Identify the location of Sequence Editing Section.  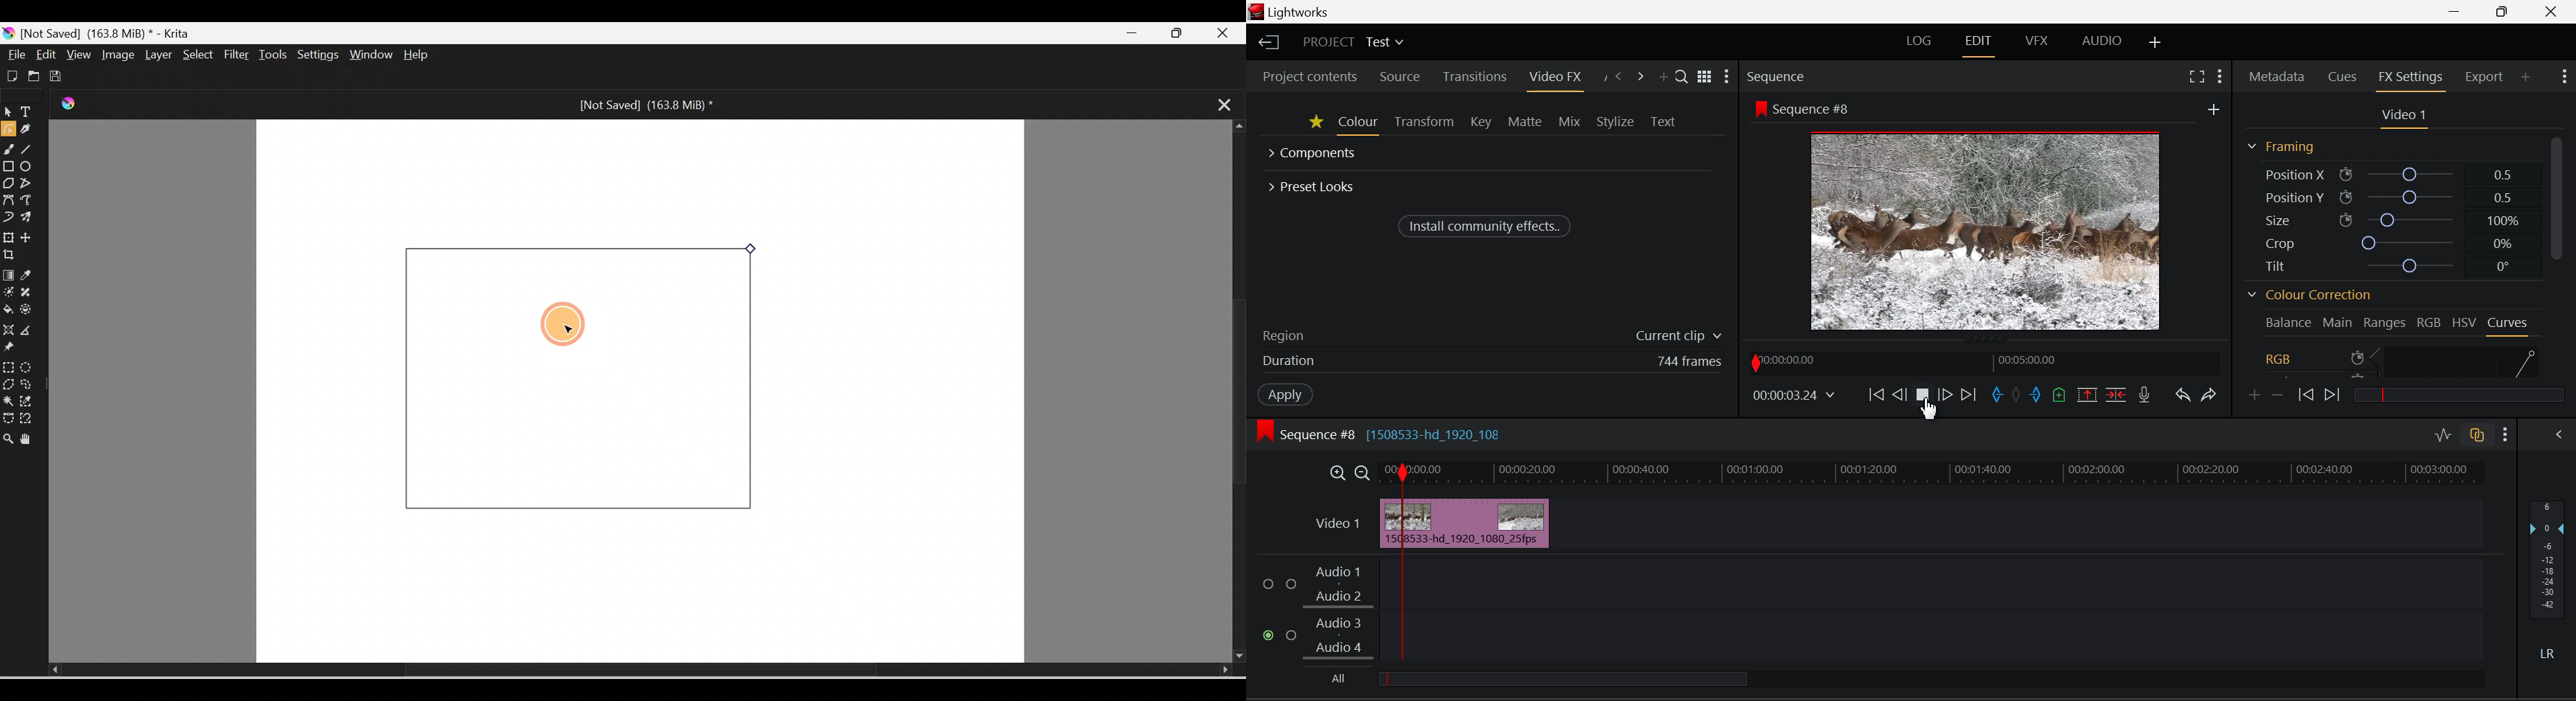
(1382, 434).